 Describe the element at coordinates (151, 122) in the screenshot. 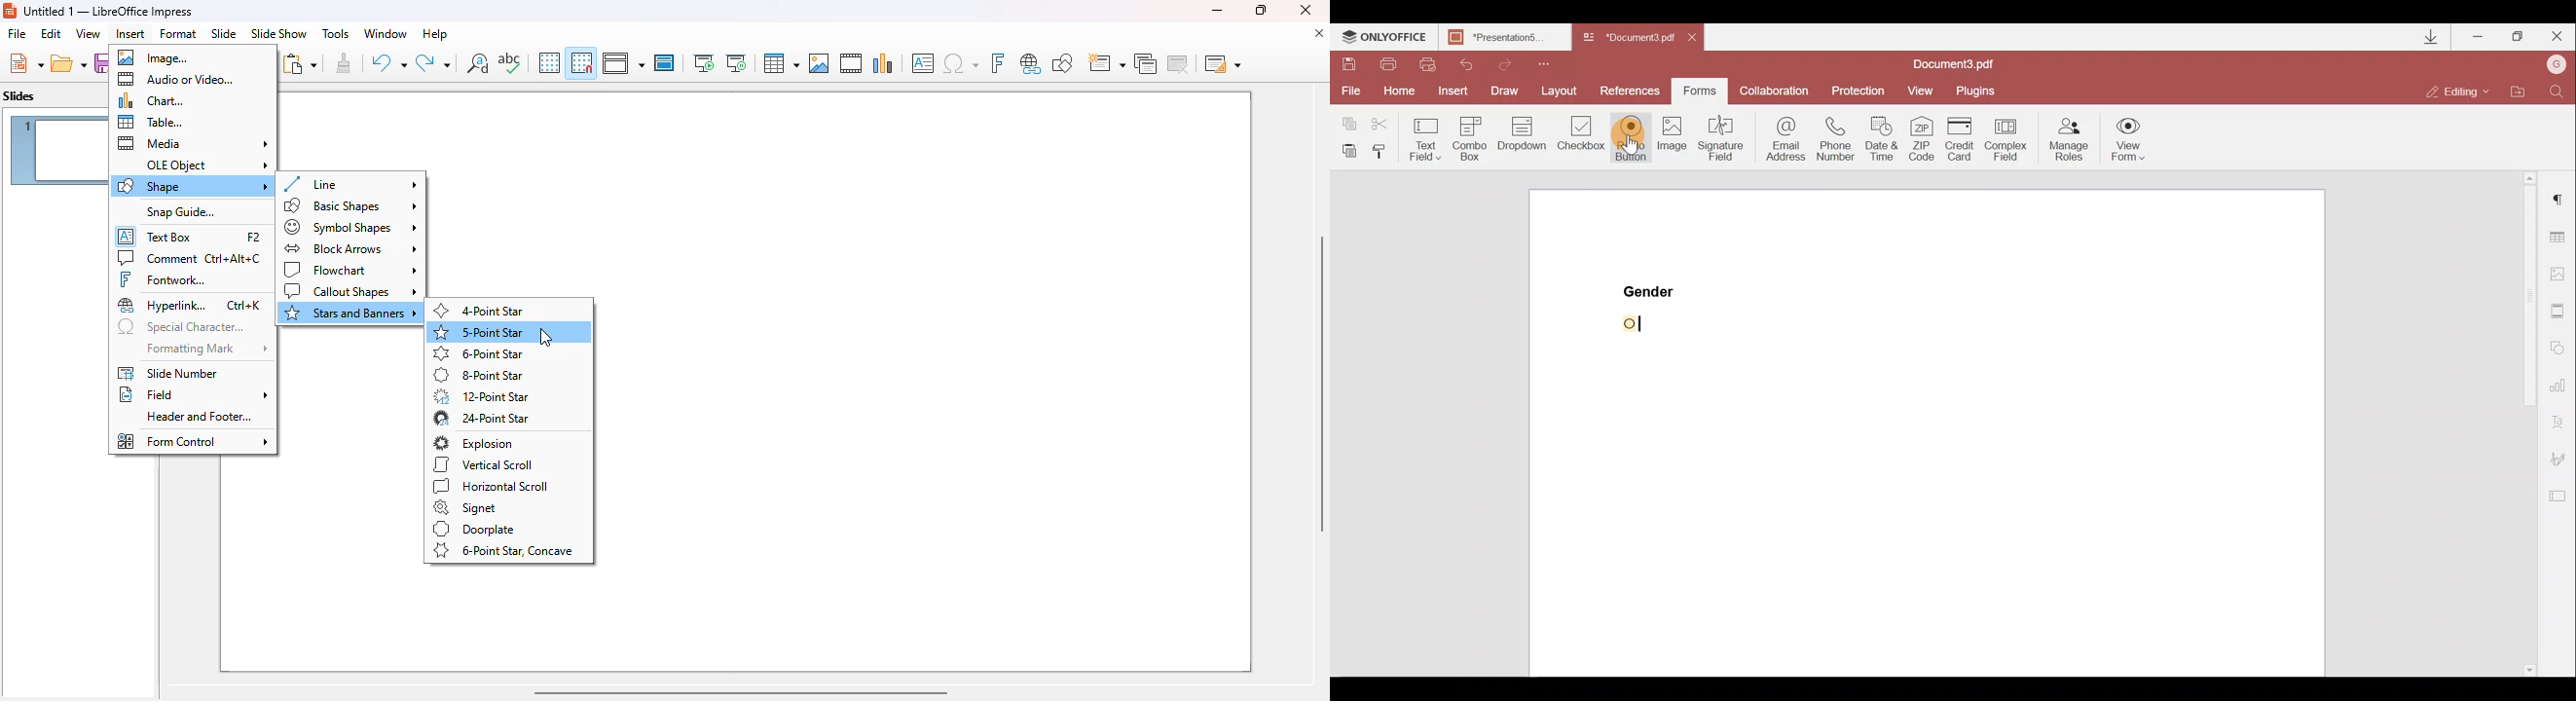

I see `table` at that location.